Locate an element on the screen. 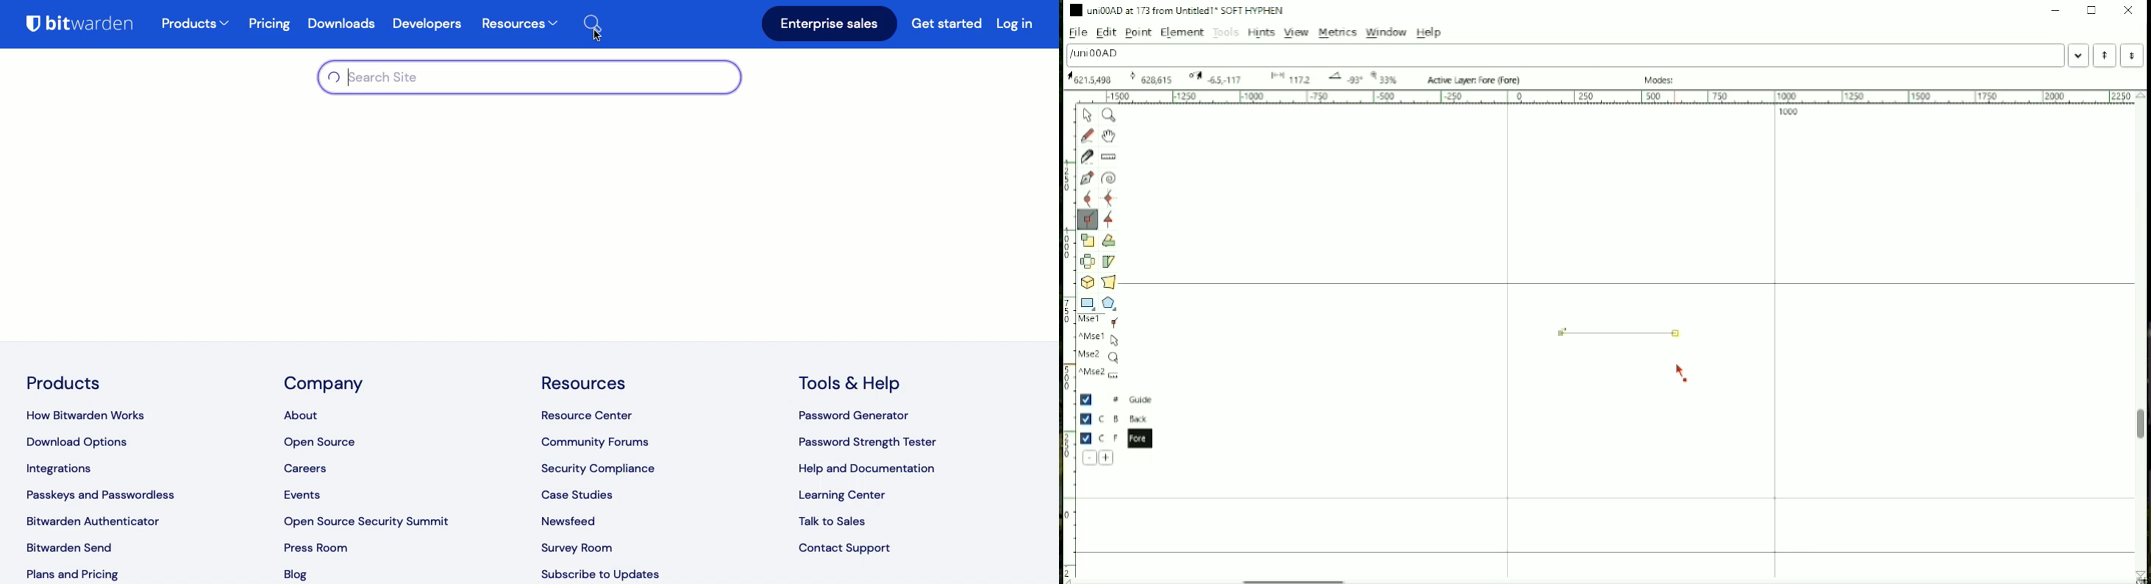 Image resolution: width=2156 pixels, height=588 pixels. Spiro is located at coordinates (1110, 178).